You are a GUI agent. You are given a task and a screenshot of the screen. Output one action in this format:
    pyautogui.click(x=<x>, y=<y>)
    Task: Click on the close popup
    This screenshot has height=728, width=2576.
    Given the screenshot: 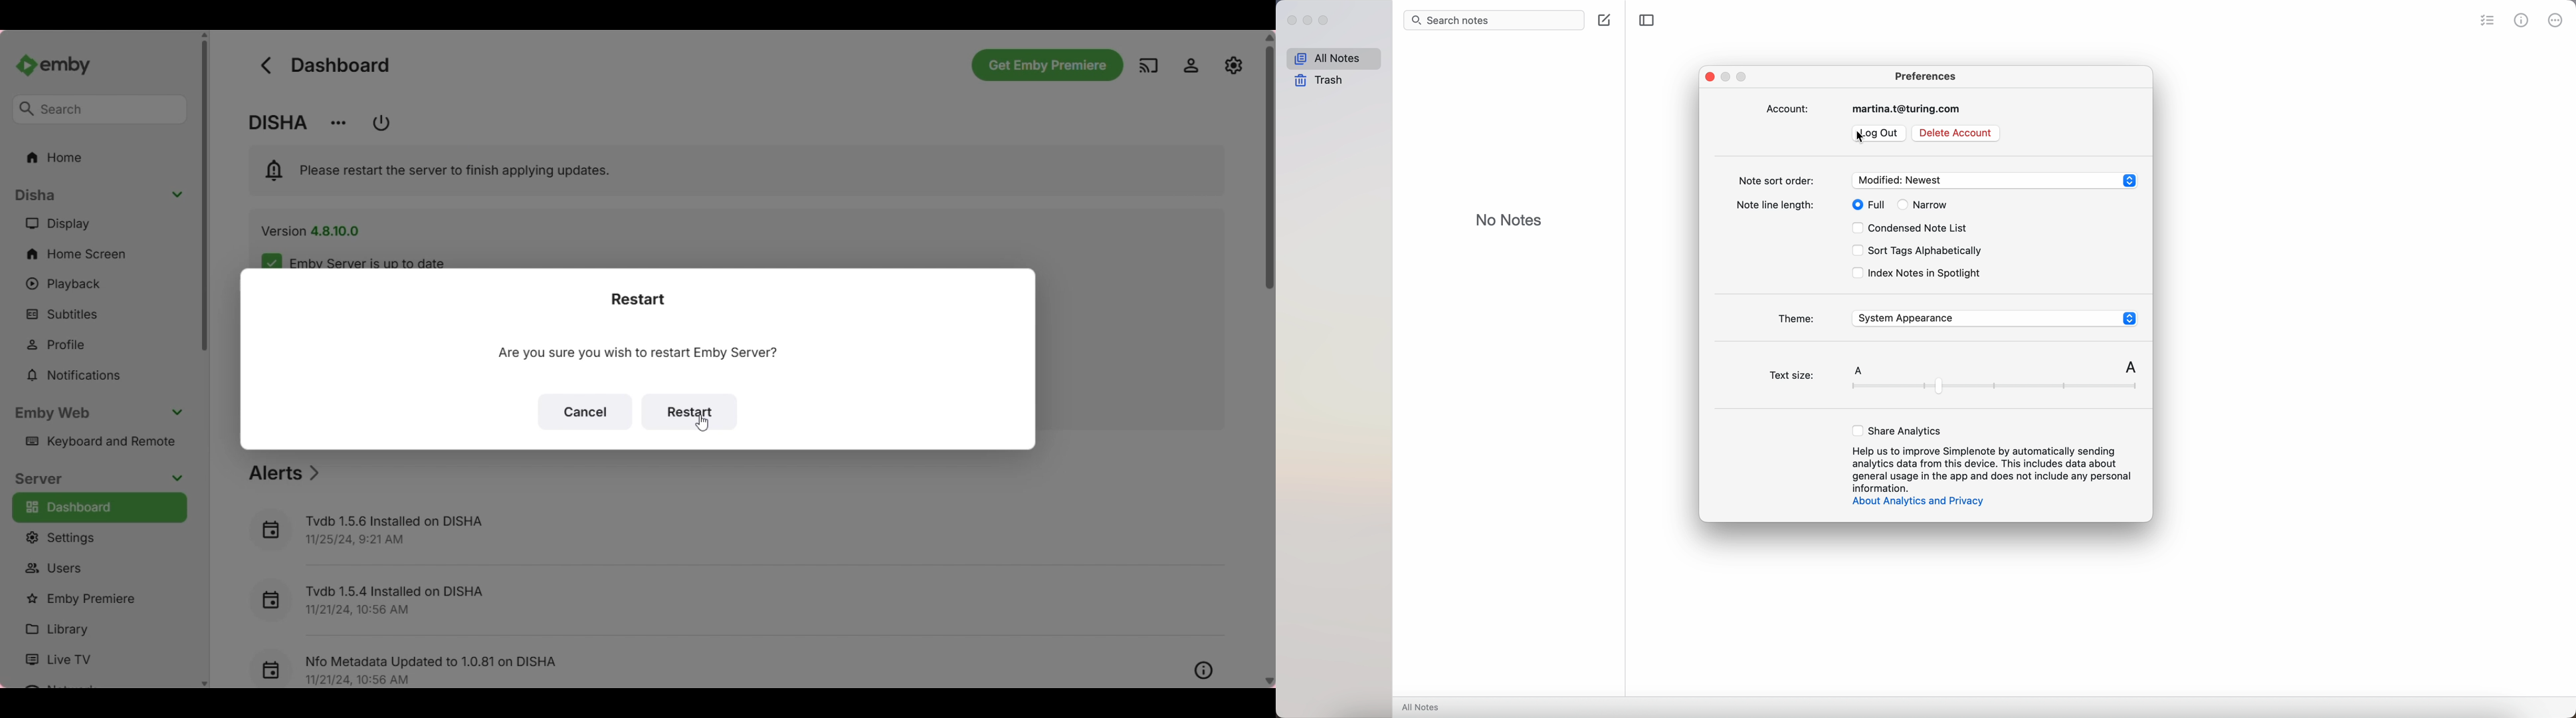 What is the action you would take?
    pyautogui.click(x=1708, y=76)
    